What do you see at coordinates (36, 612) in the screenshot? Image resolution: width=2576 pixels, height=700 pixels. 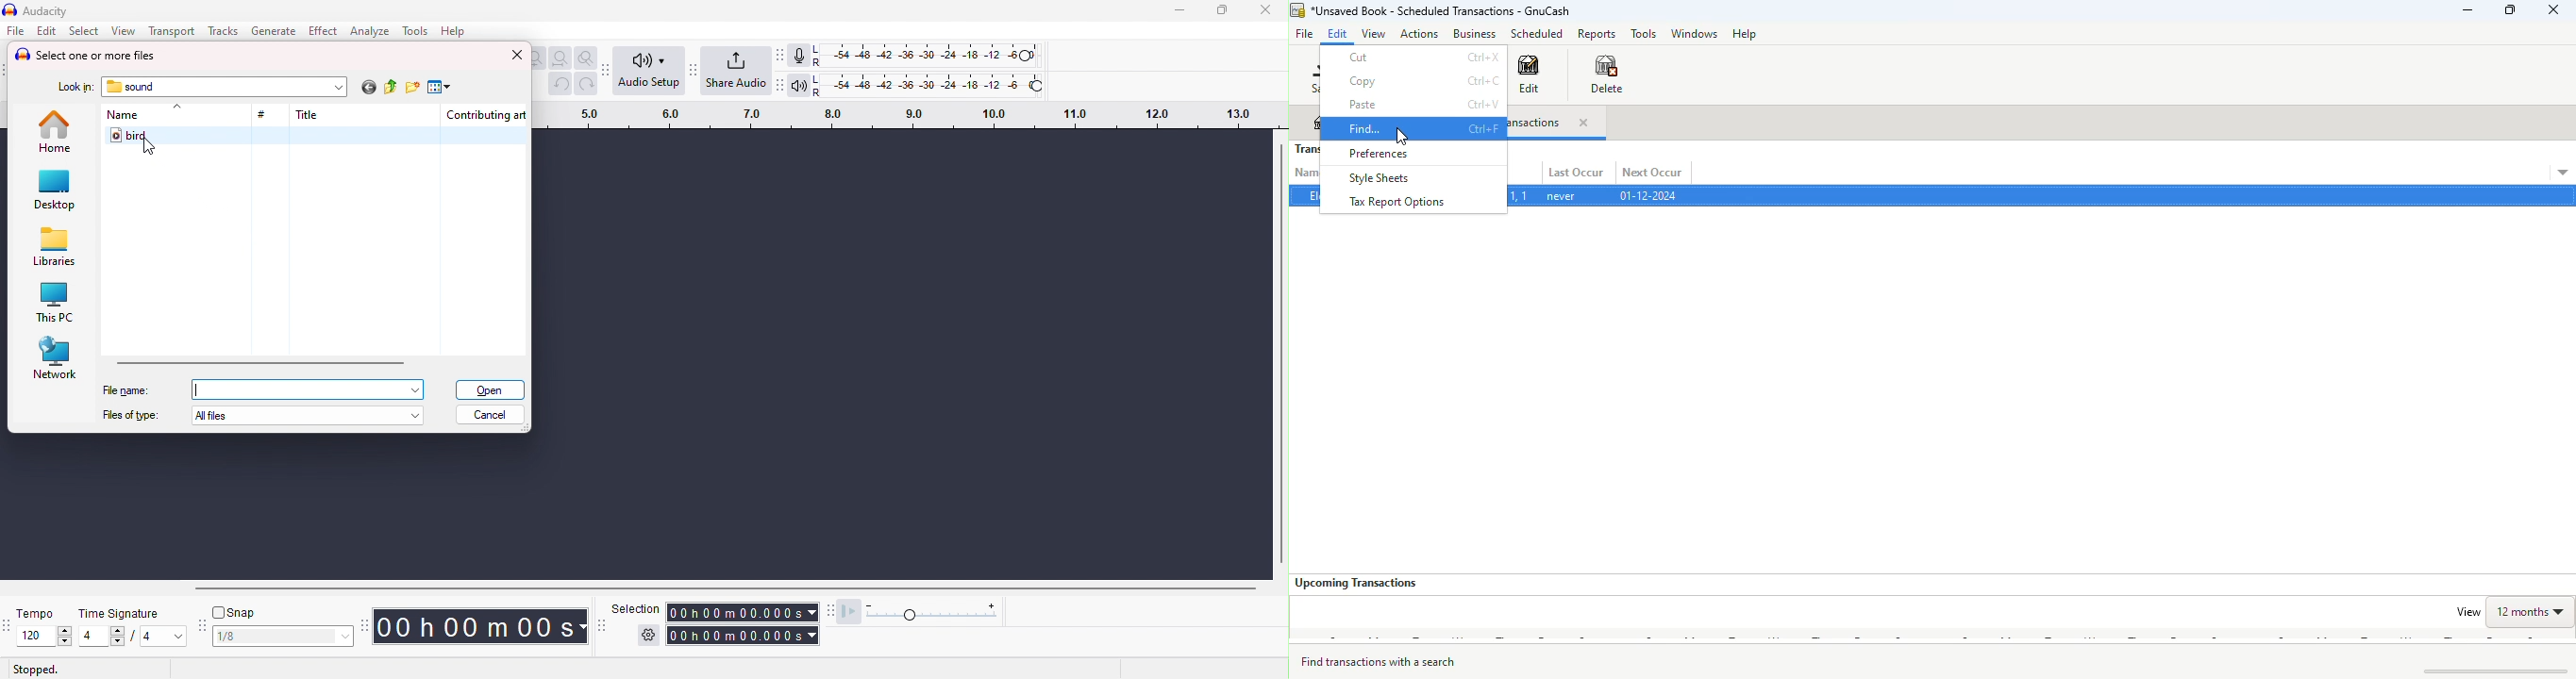 I see `tempo` at bounding box center [36, 612].